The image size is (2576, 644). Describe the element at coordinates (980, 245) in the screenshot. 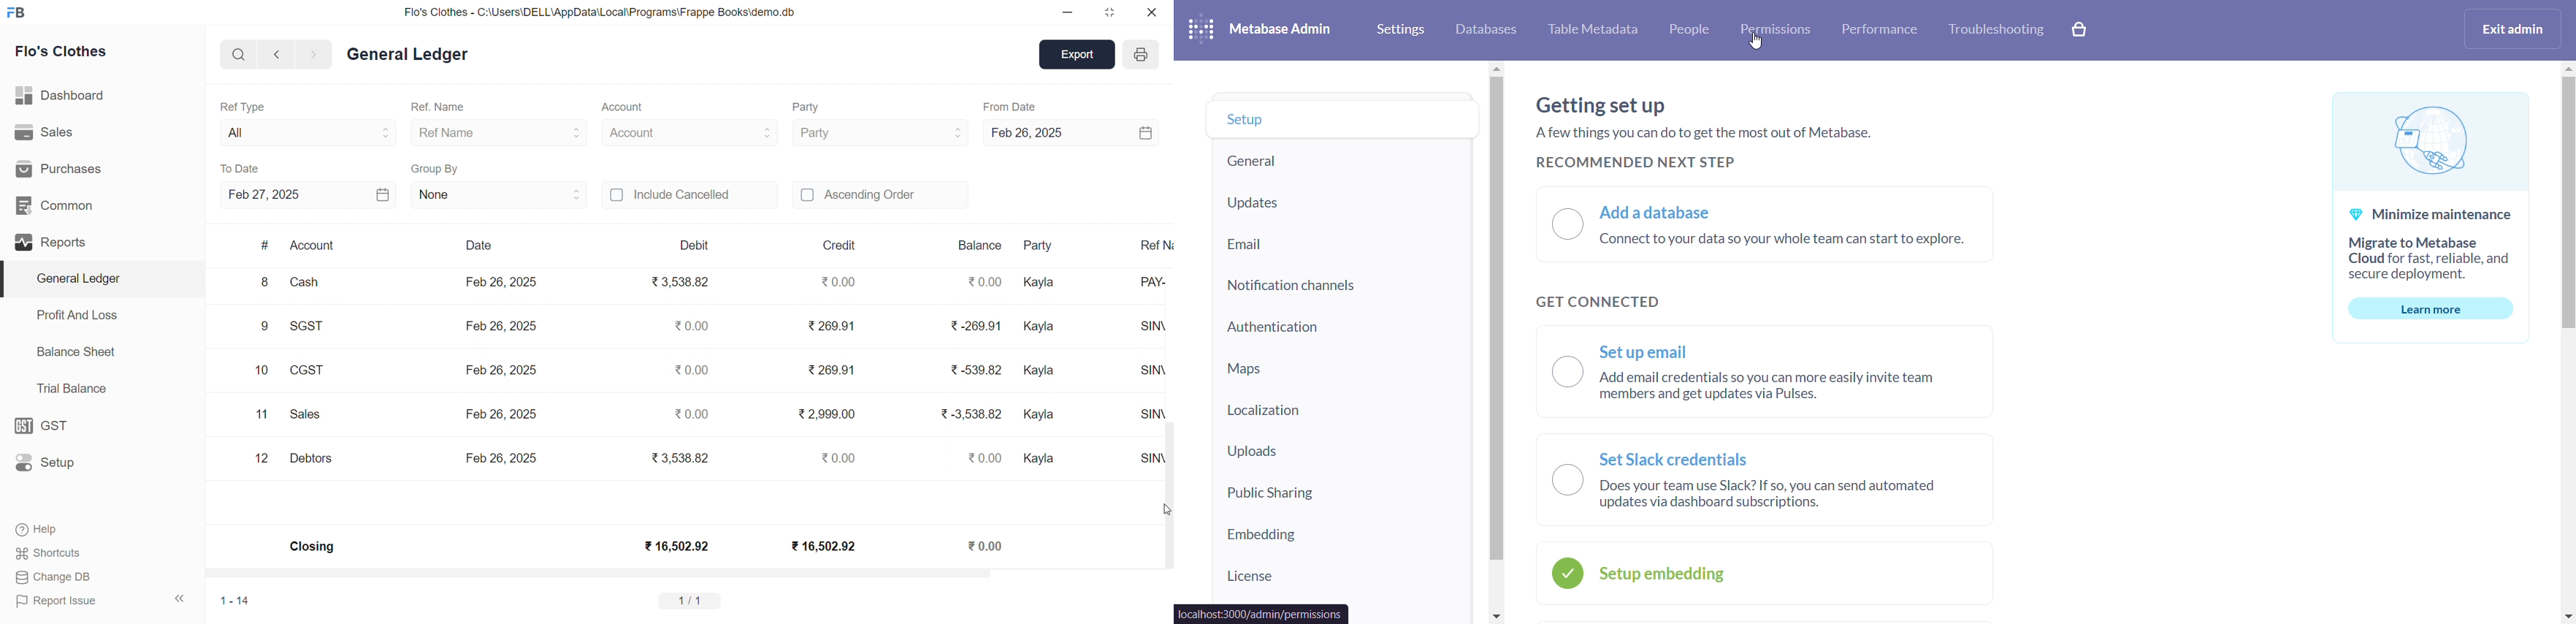

I see `Balance` at that location.